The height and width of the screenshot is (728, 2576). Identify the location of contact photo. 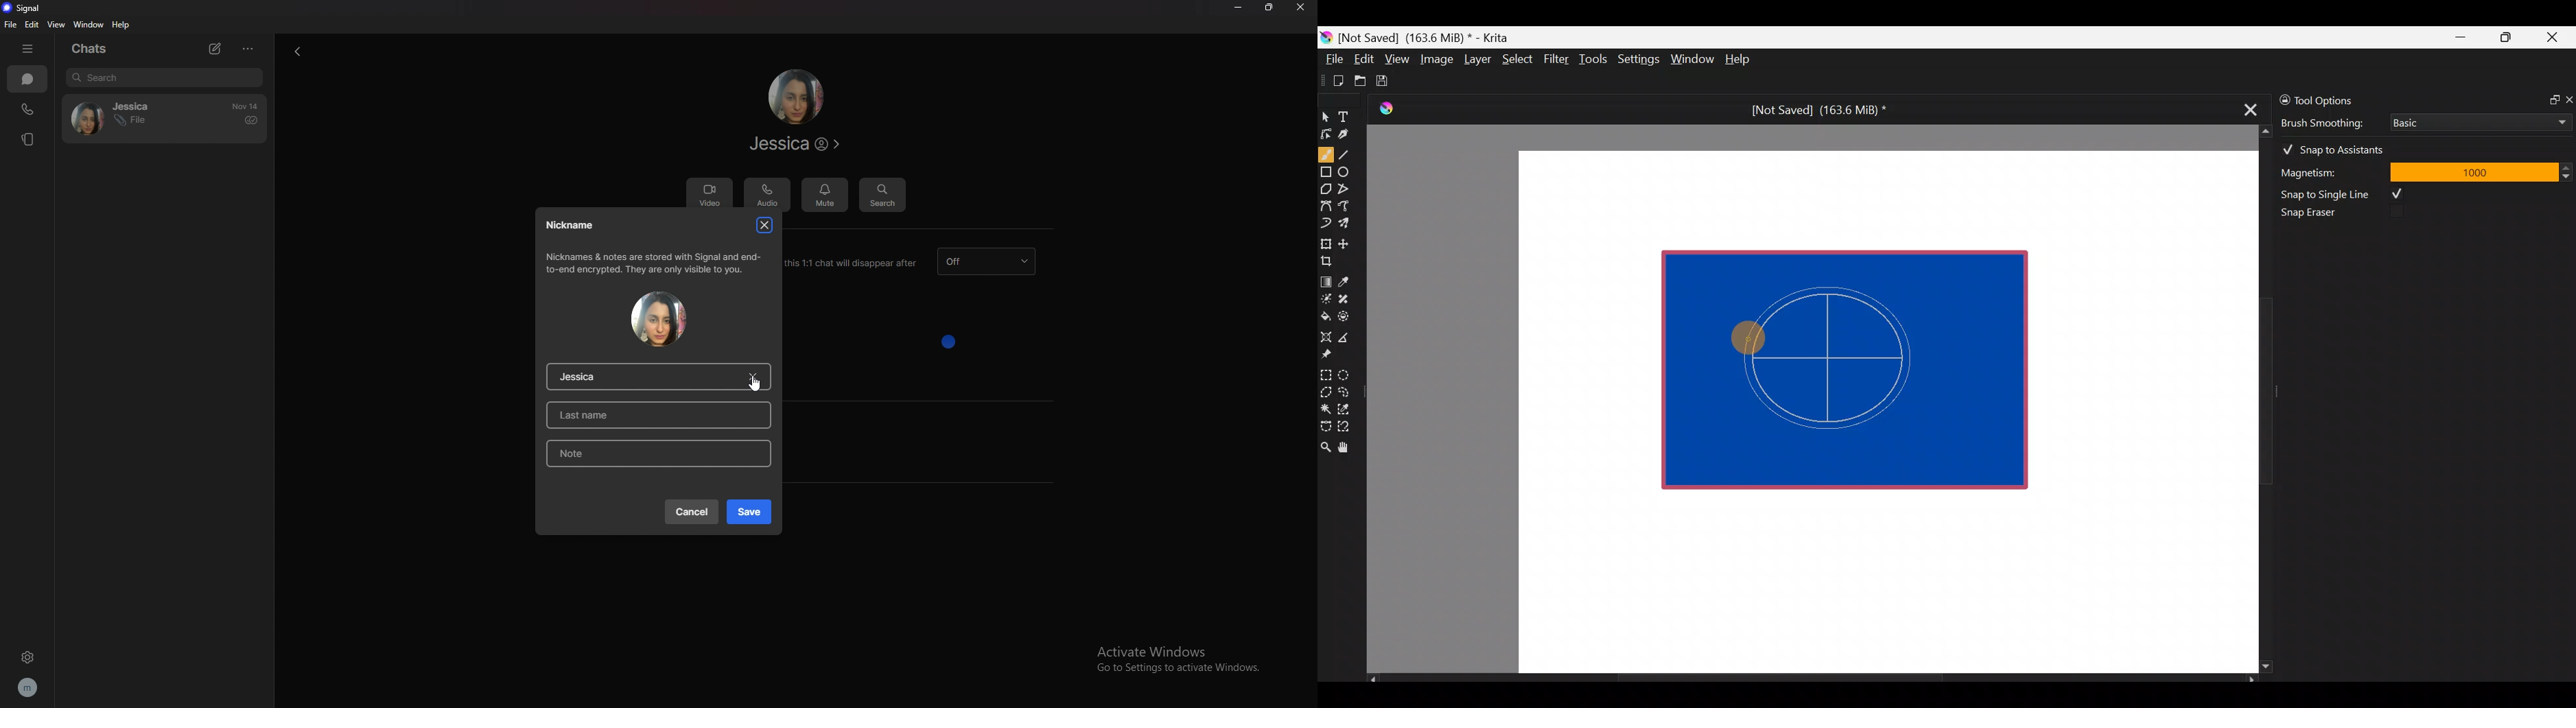
(795, 96).